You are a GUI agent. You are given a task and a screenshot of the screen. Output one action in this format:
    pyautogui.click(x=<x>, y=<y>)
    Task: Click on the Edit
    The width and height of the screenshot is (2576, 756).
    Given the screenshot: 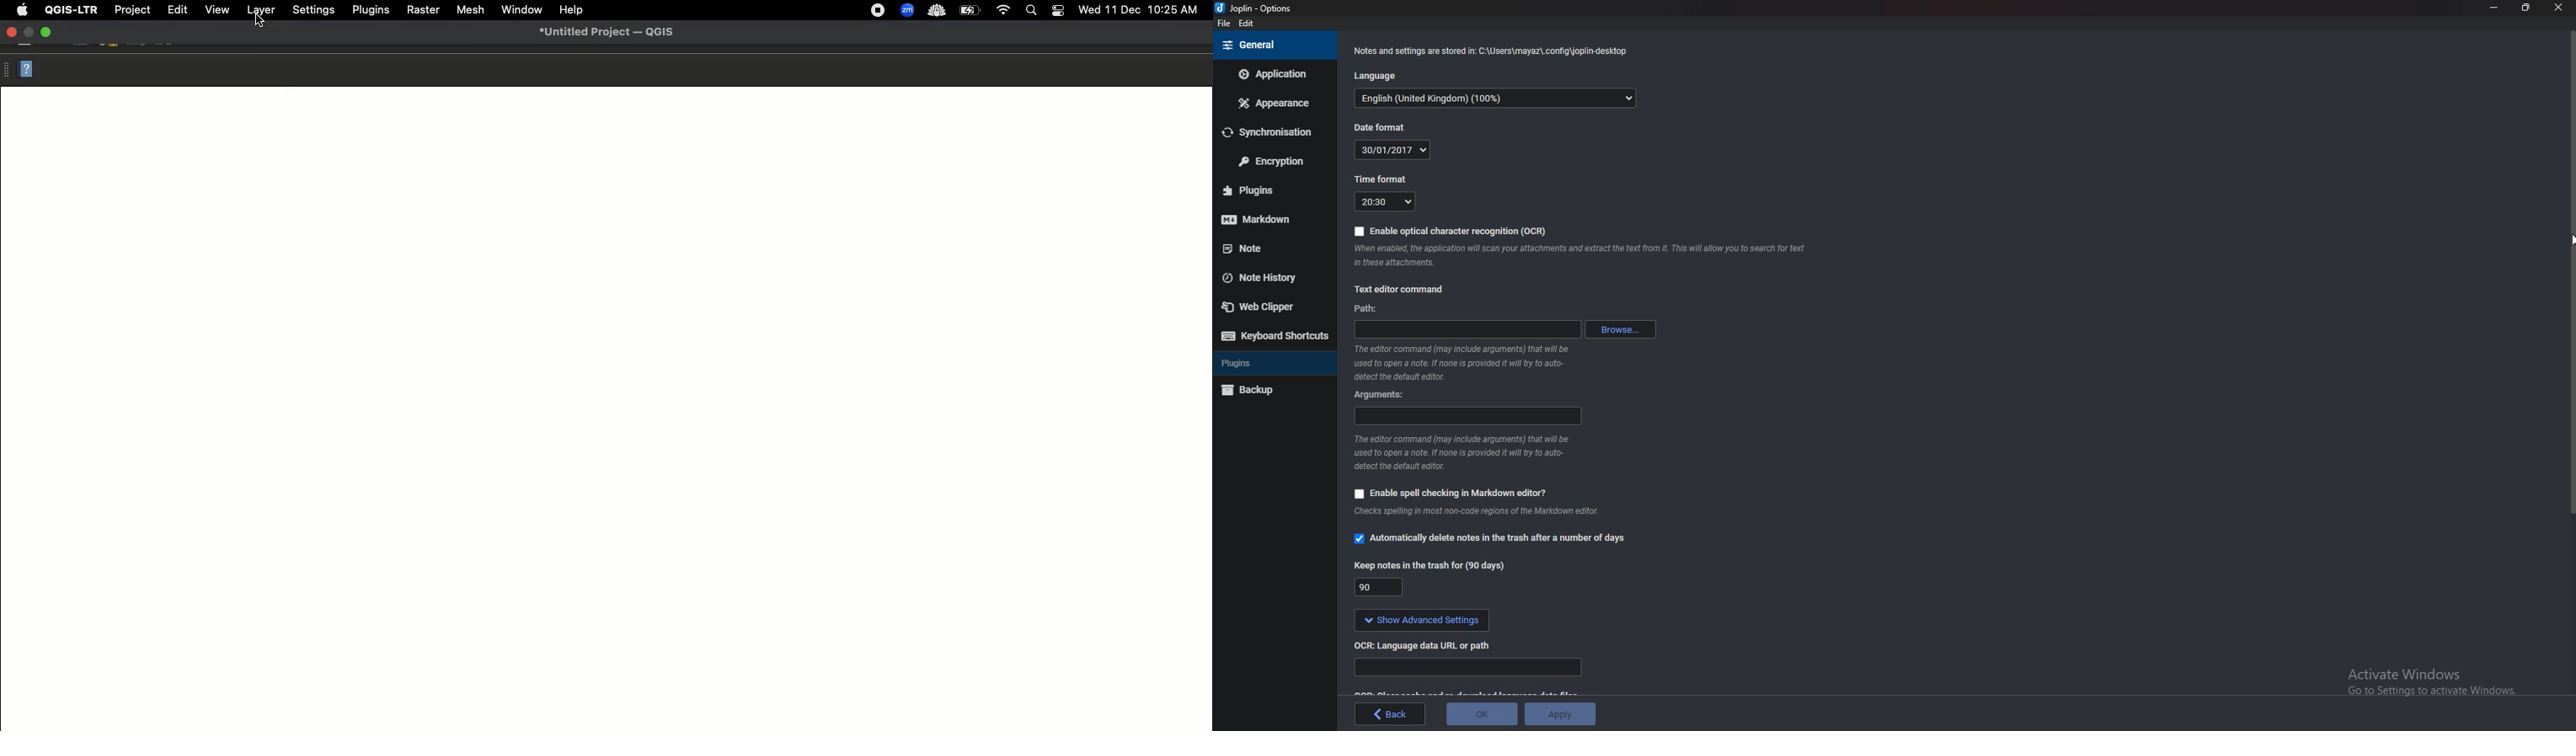 What is the action you would take?
    pyautogui.click(x=175, y=9)
    